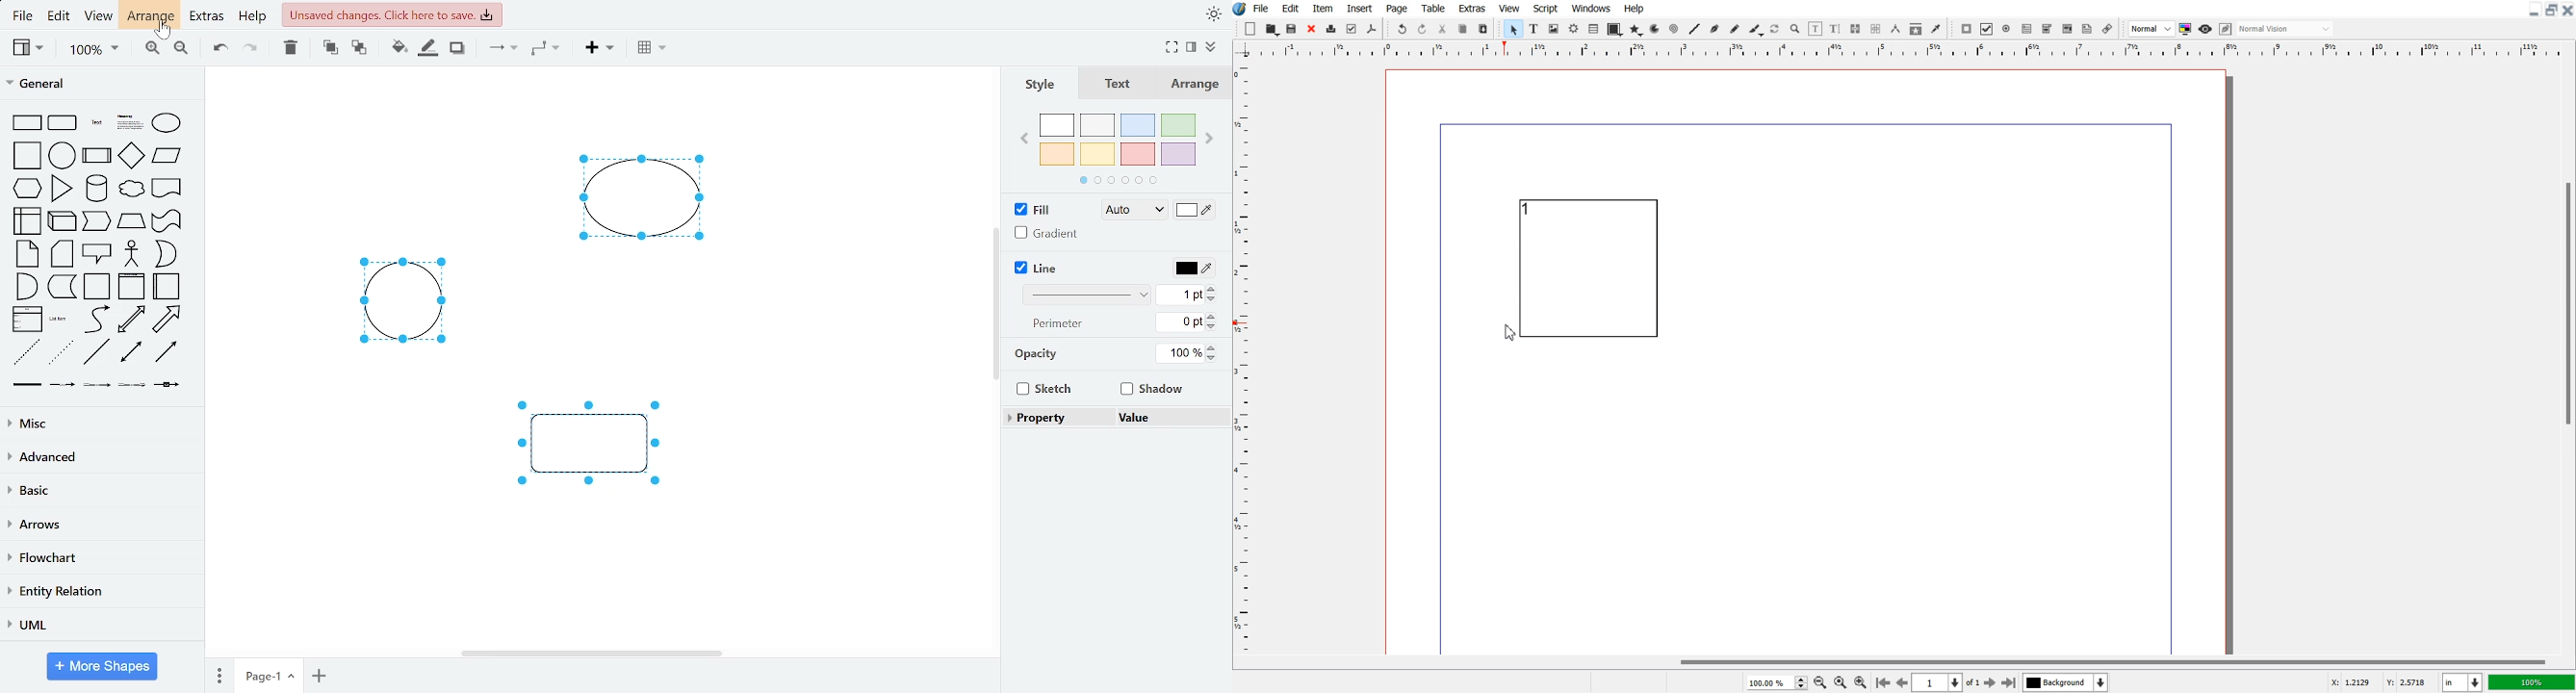  Describe the element at coordinates (1694, 29) in the screenshot. I see `Line` at that location.